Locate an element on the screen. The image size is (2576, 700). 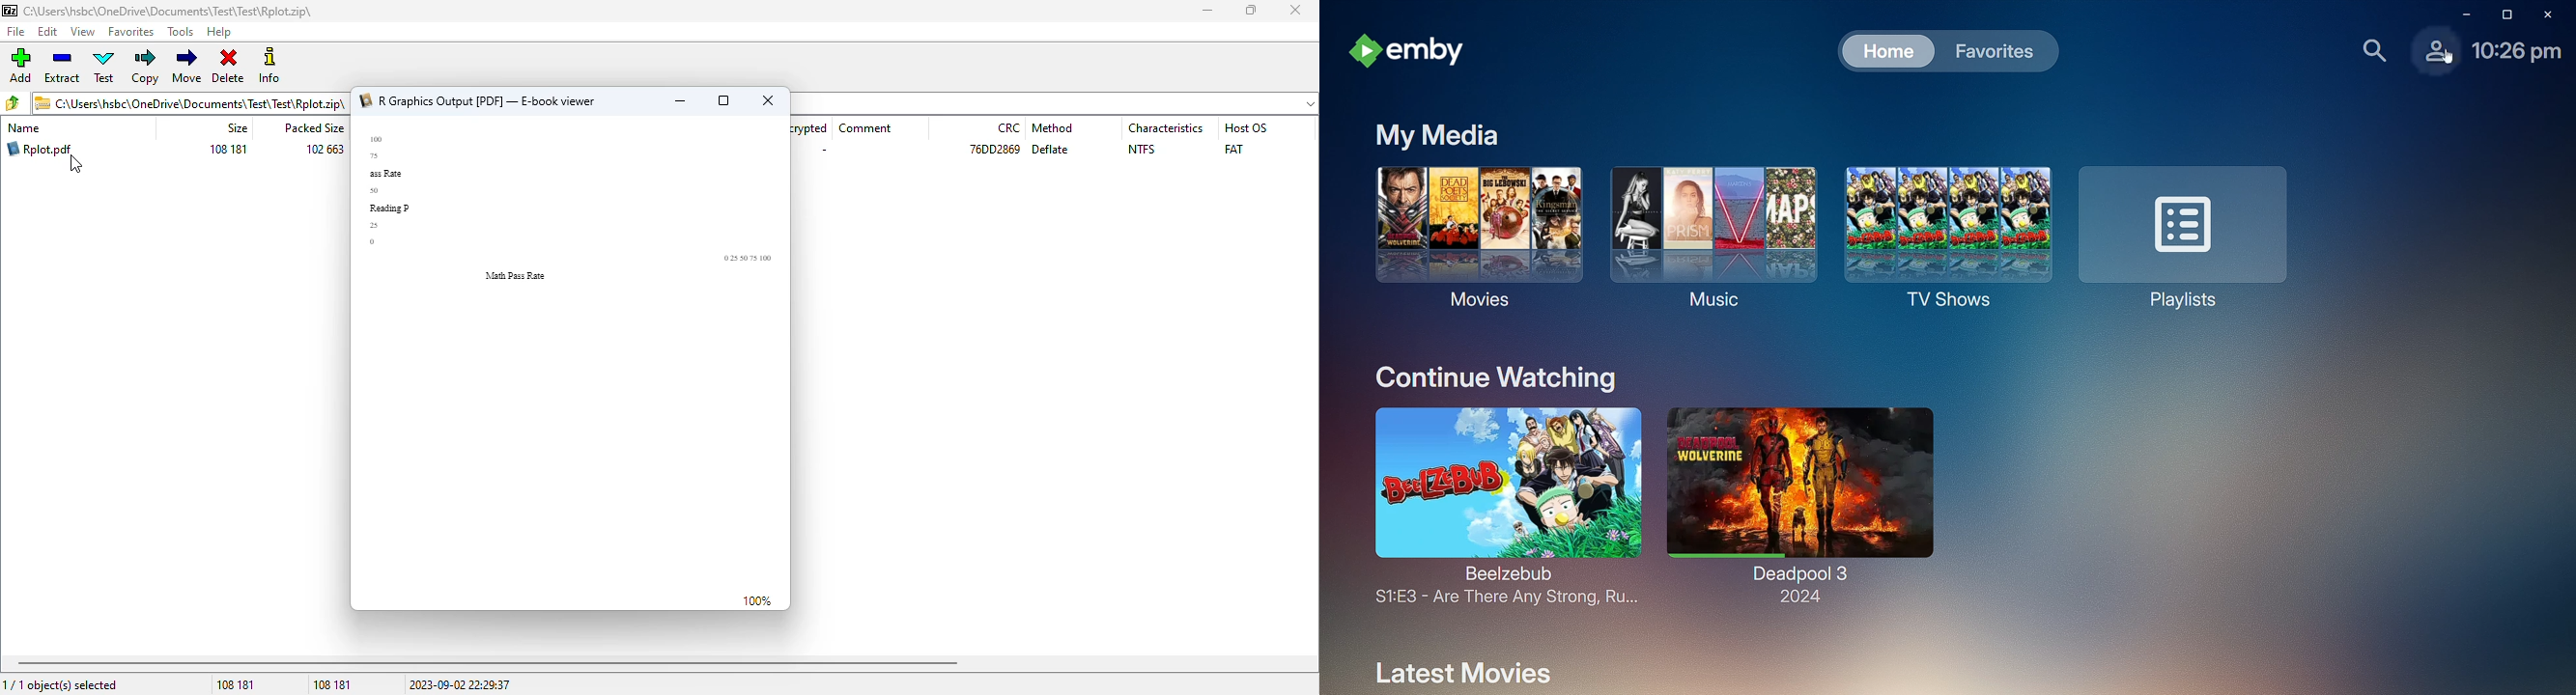
extract is located at coordinates (63, 67).